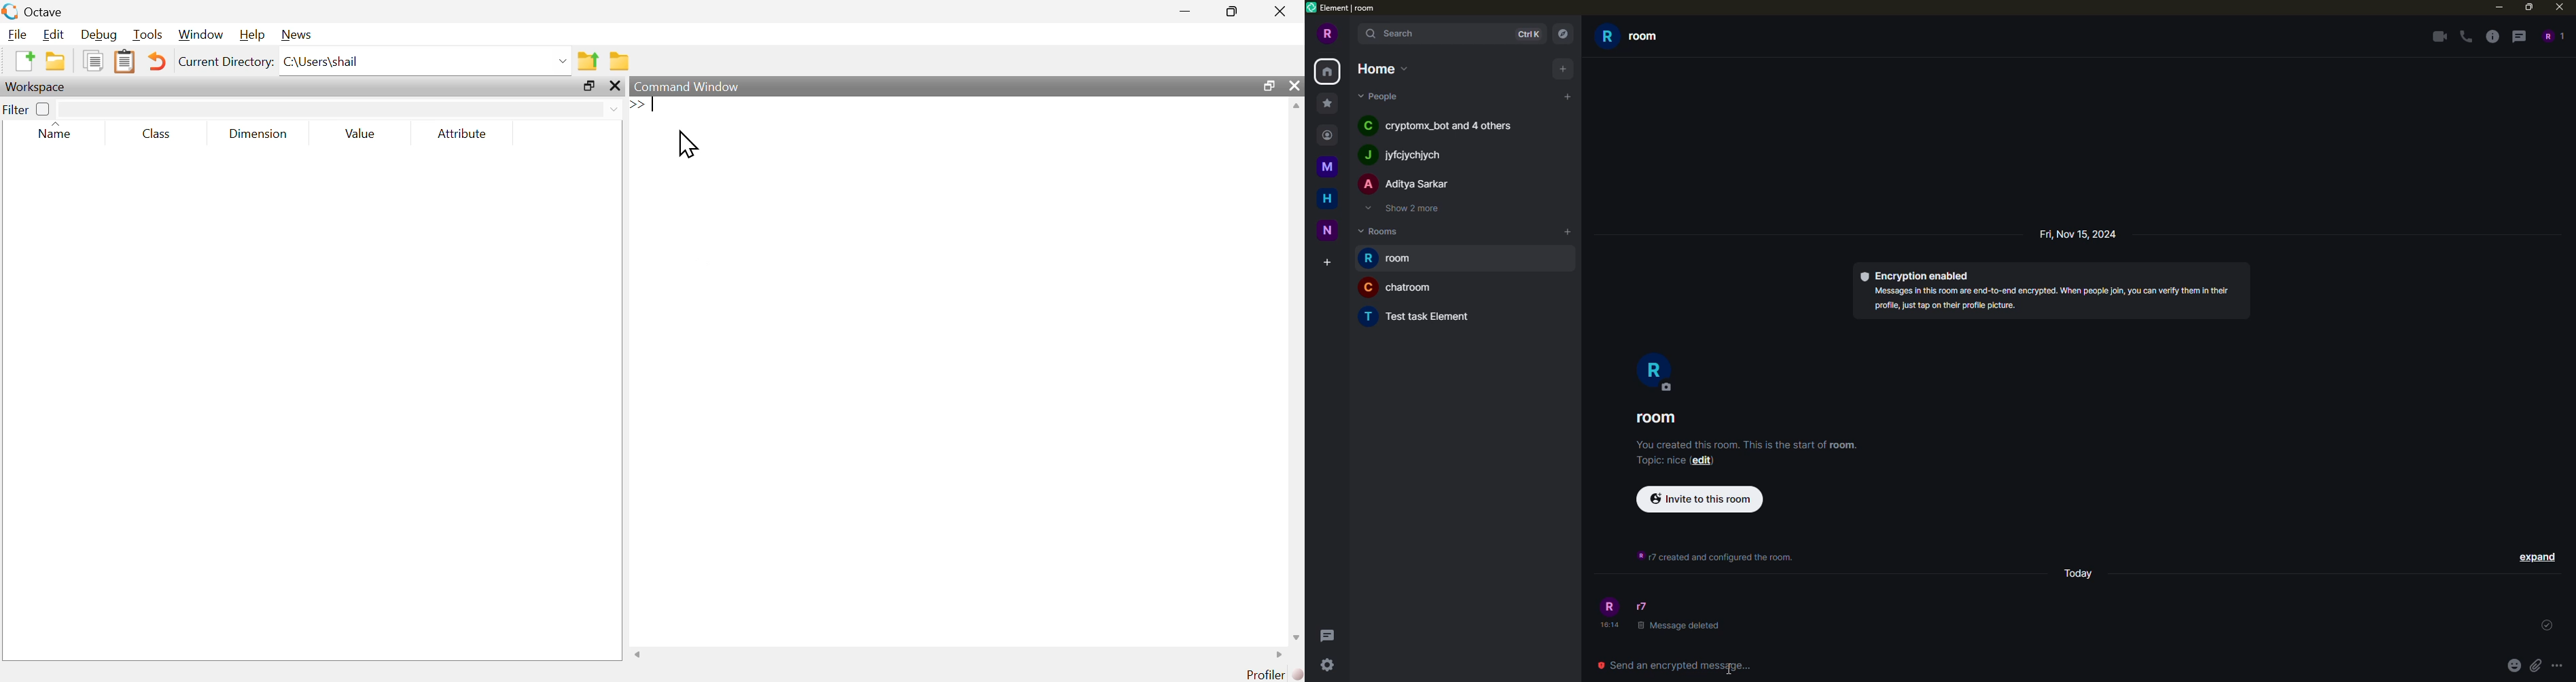  Describe the element at coordinates (126, 60) in the screenshot. I see `paste` at that location.